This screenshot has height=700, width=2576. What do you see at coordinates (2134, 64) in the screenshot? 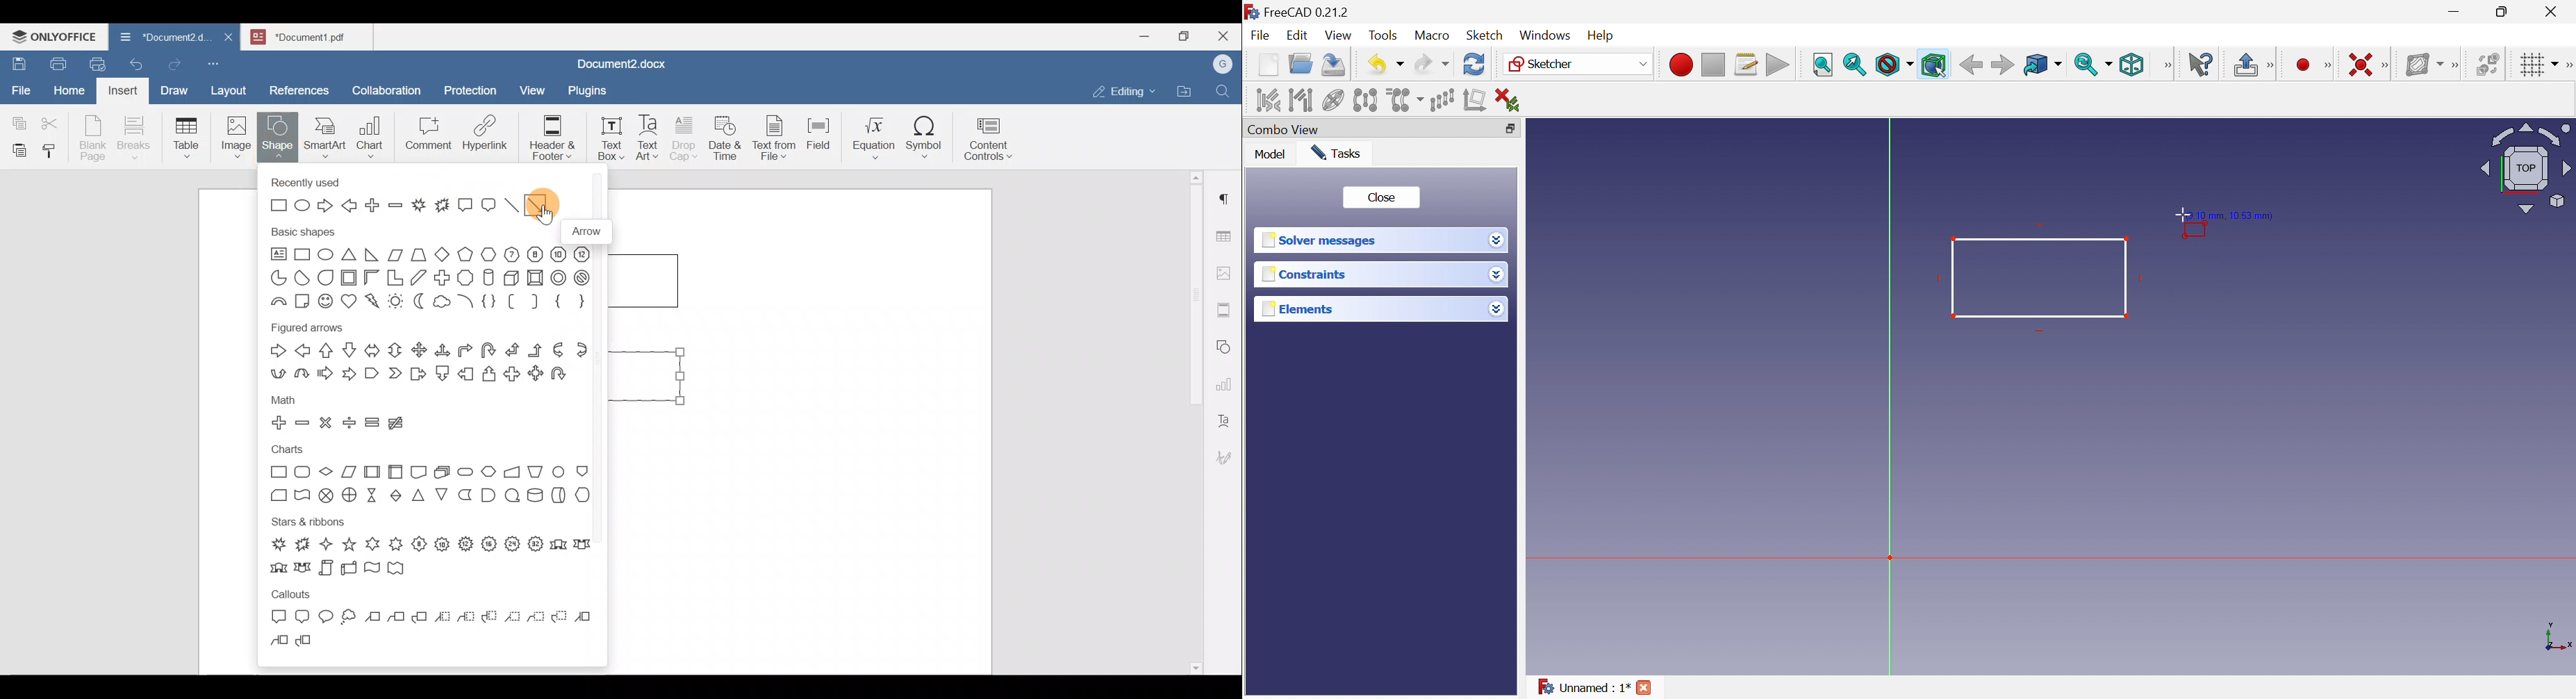
I see `Isometric` at bounding box center [2134, 64].